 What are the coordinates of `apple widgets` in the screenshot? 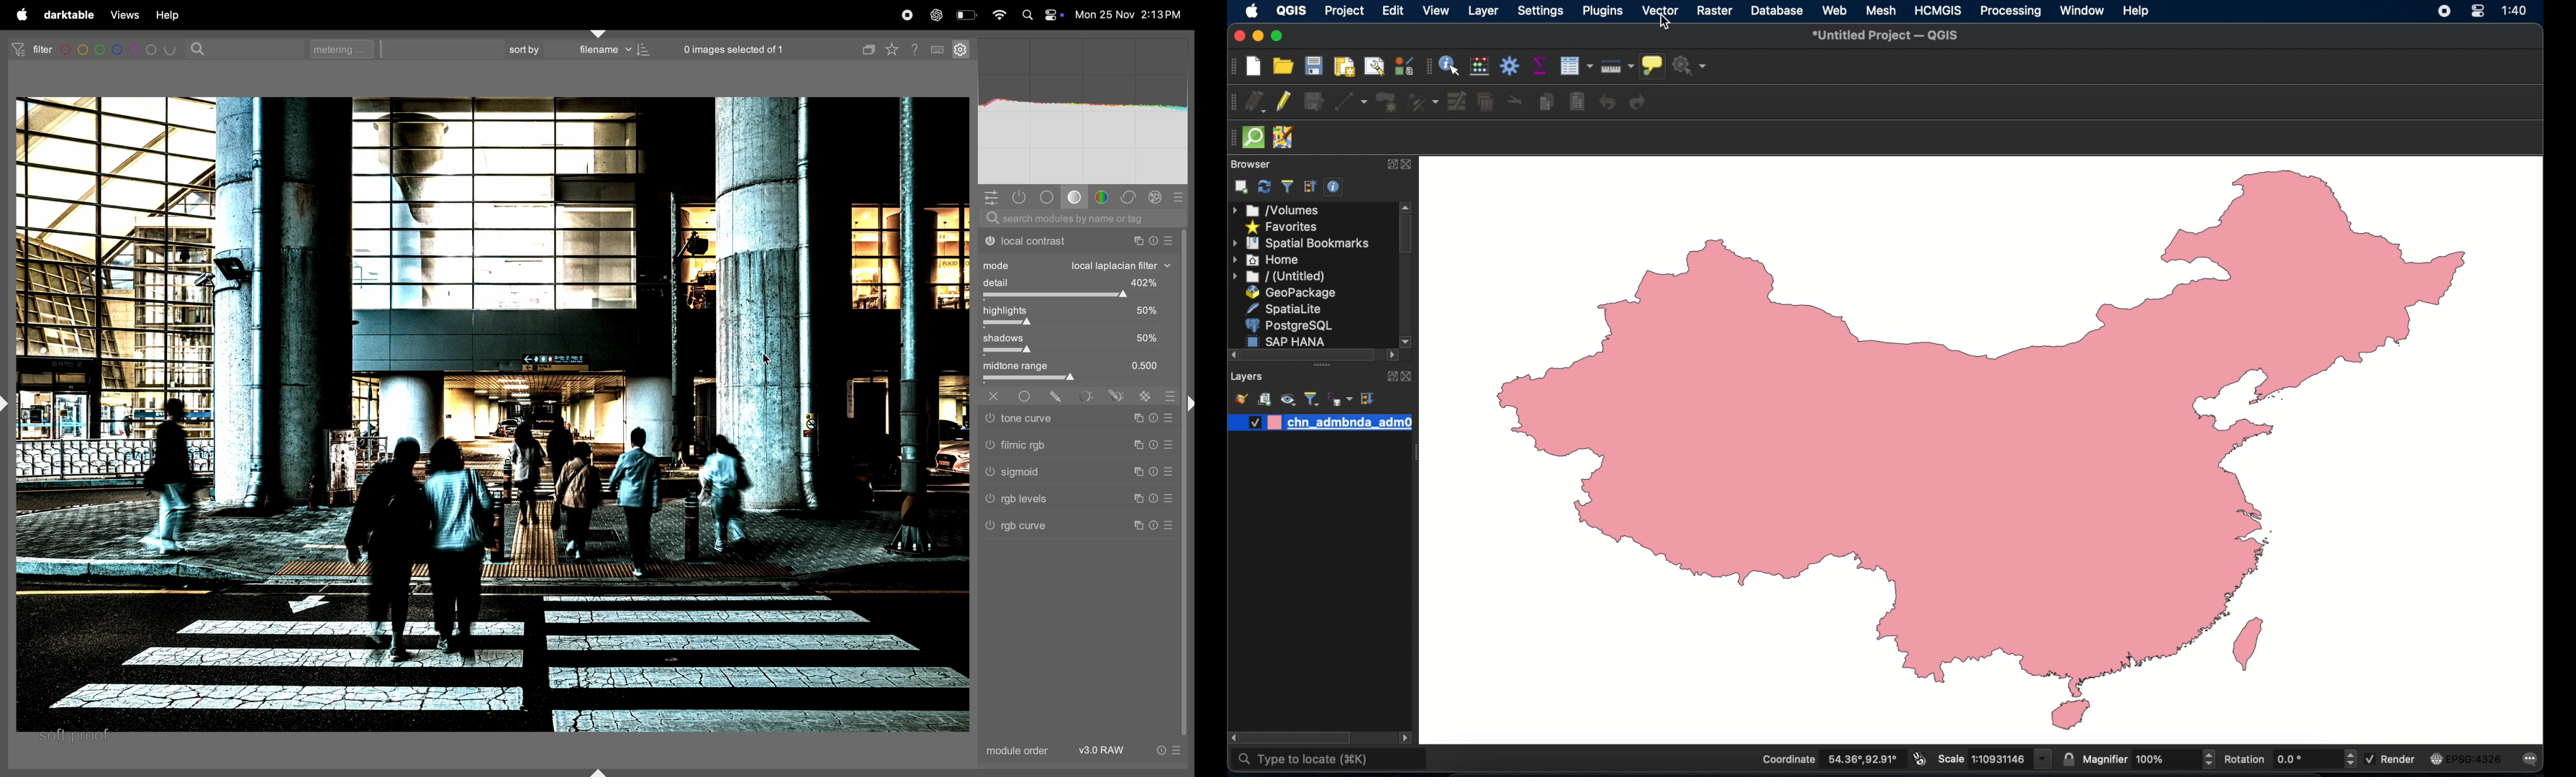 It's located at (1054, 15).